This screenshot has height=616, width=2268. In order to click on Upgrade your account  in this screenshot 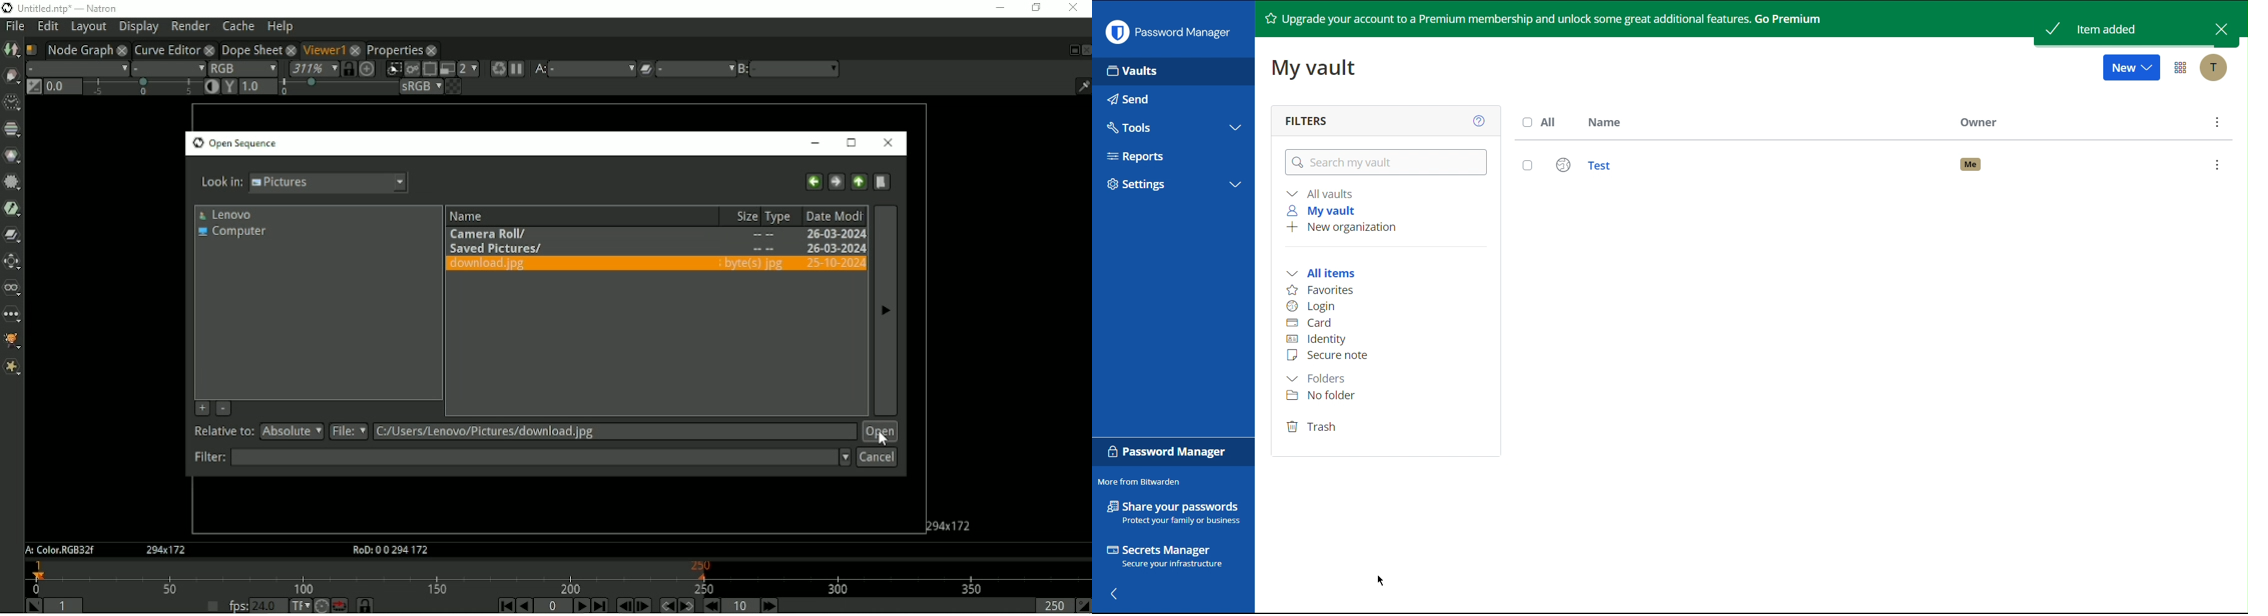, I will do `click(1559, 18)`.